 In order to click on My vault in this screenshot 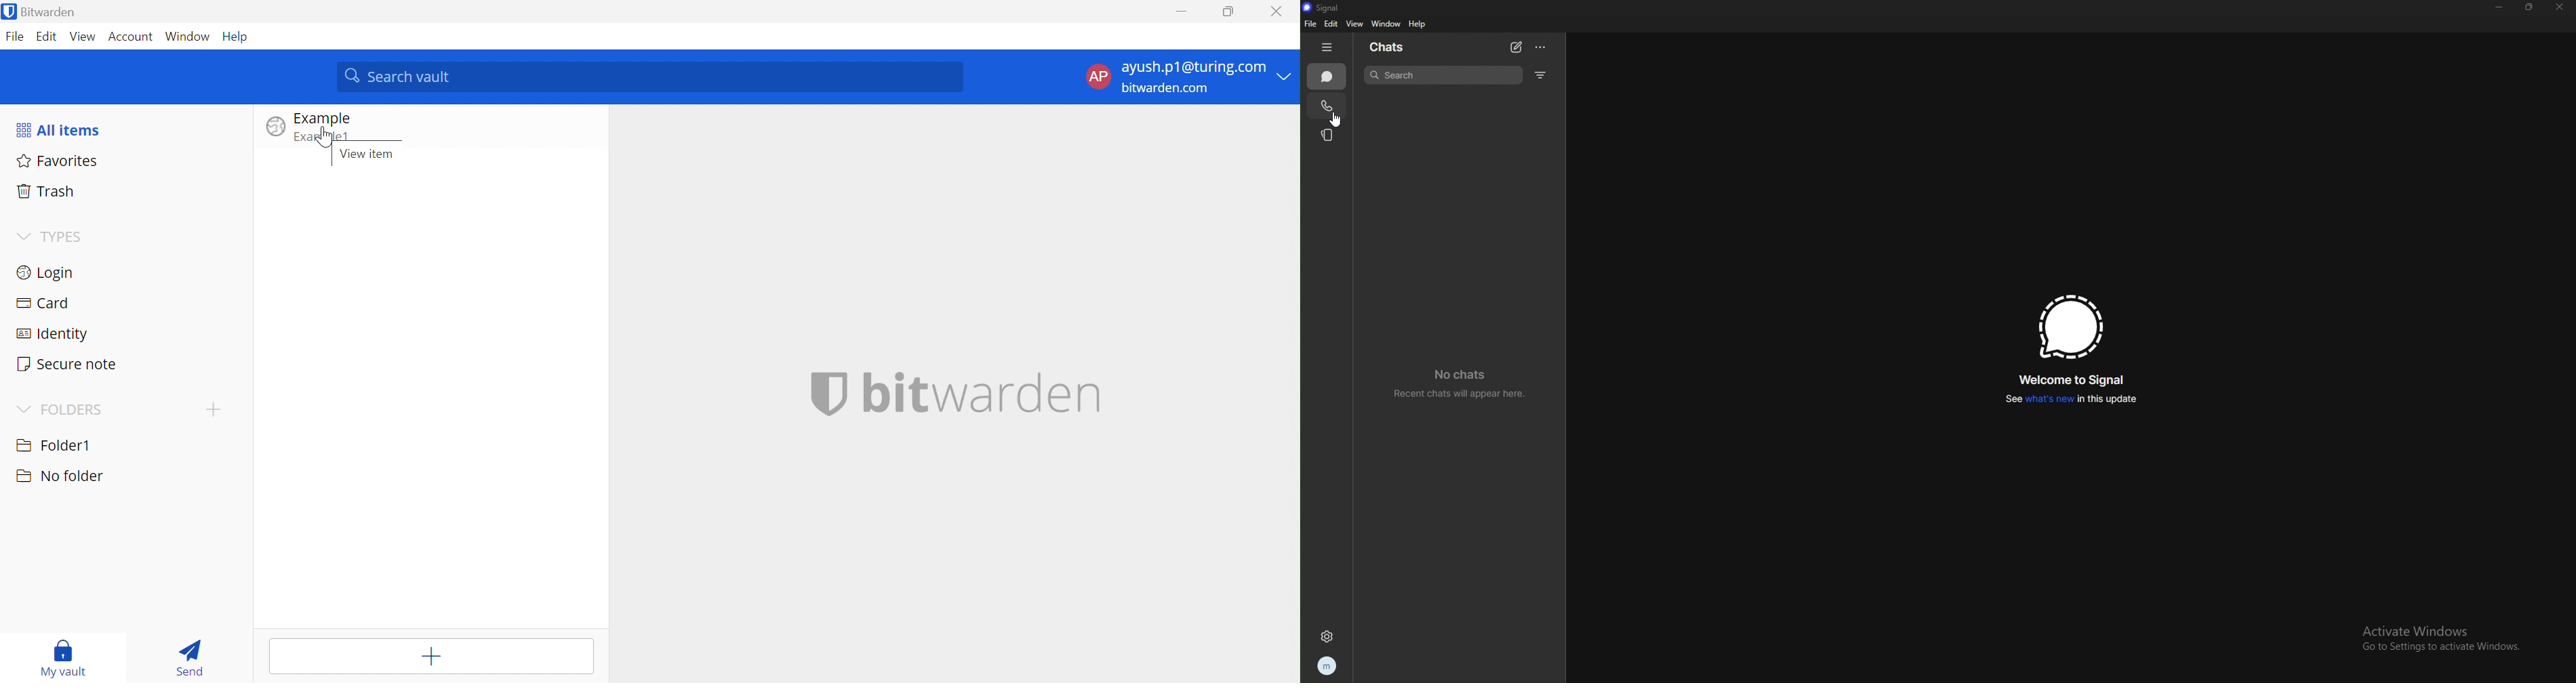, I will do `click(64, 656)`.